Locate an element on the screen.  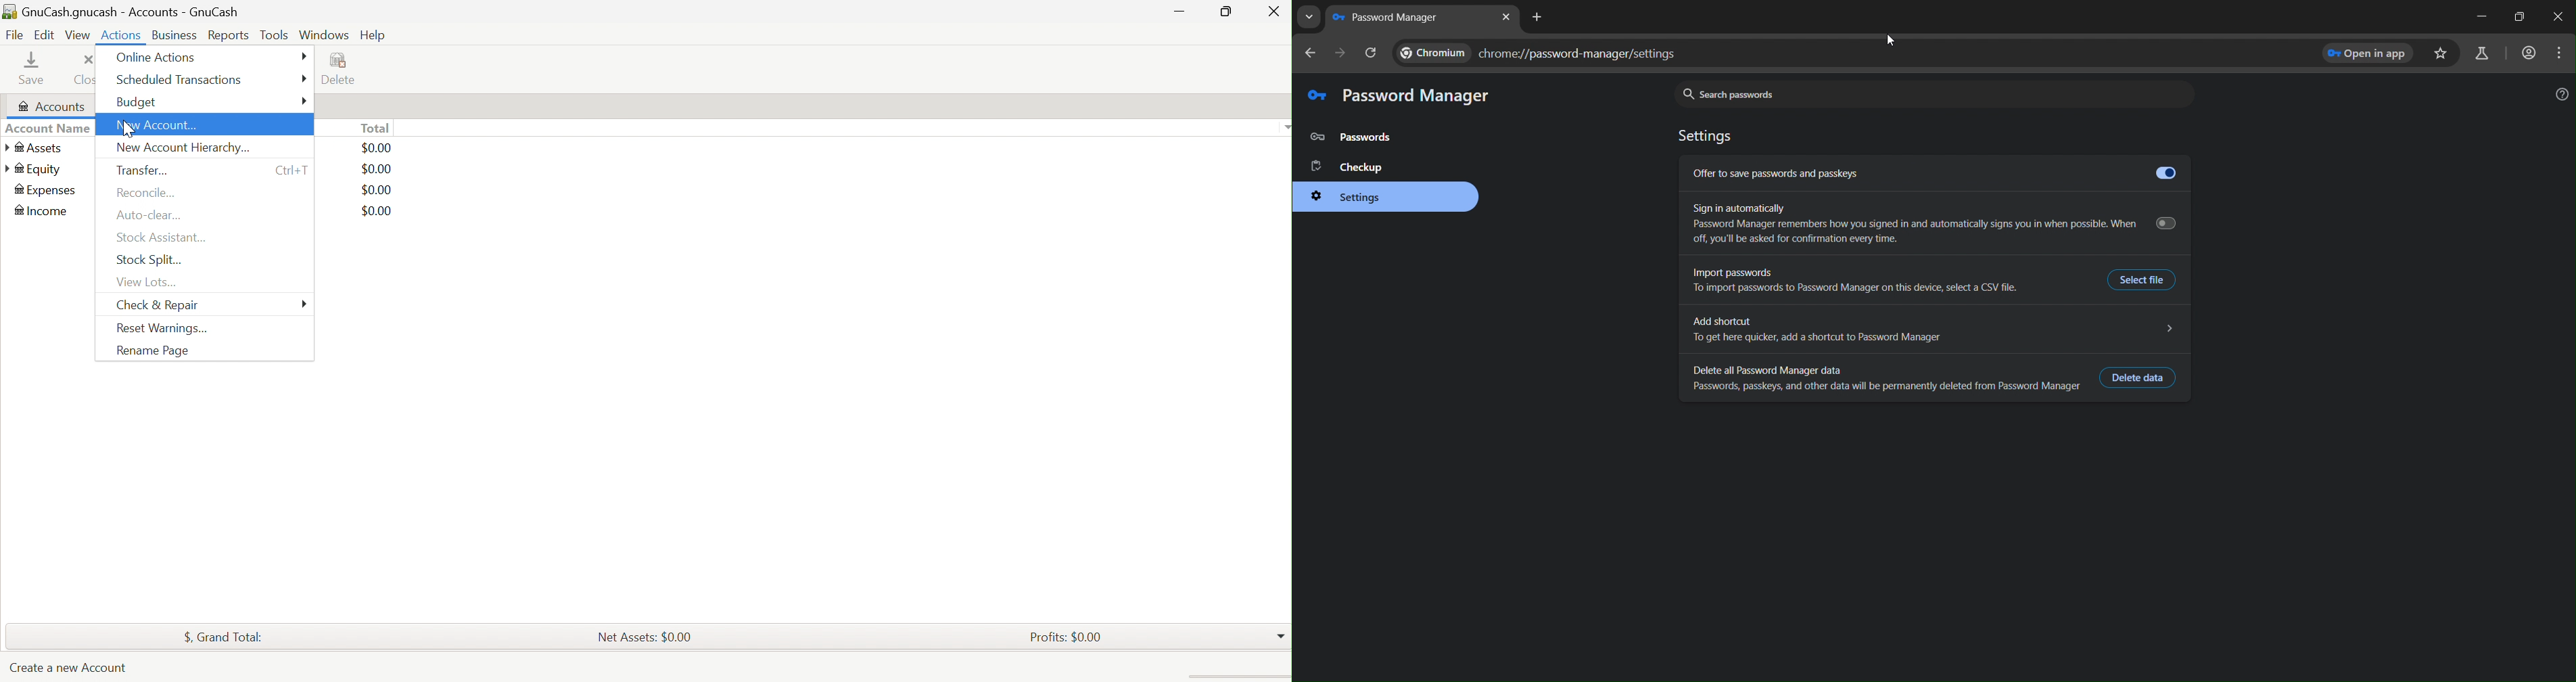
Check & Repair is located at coordinates (160, 306).